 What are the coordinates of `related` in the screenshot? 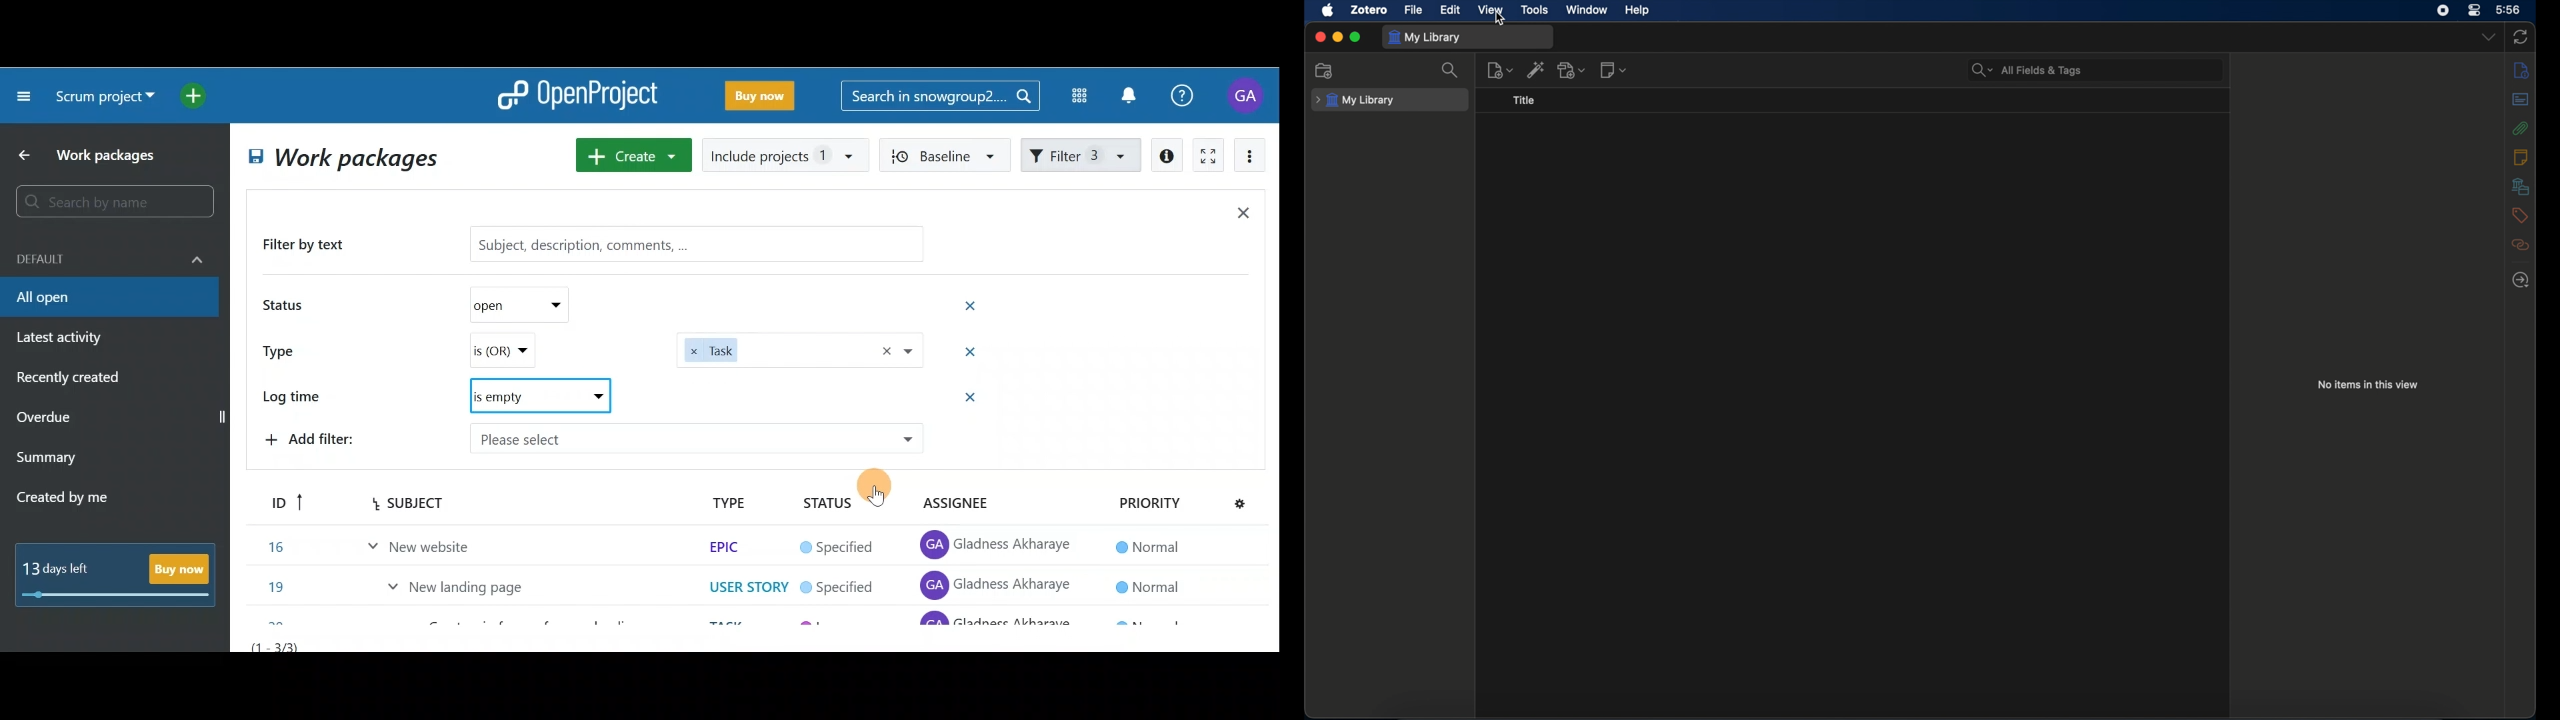 It's located at (2520, 245).